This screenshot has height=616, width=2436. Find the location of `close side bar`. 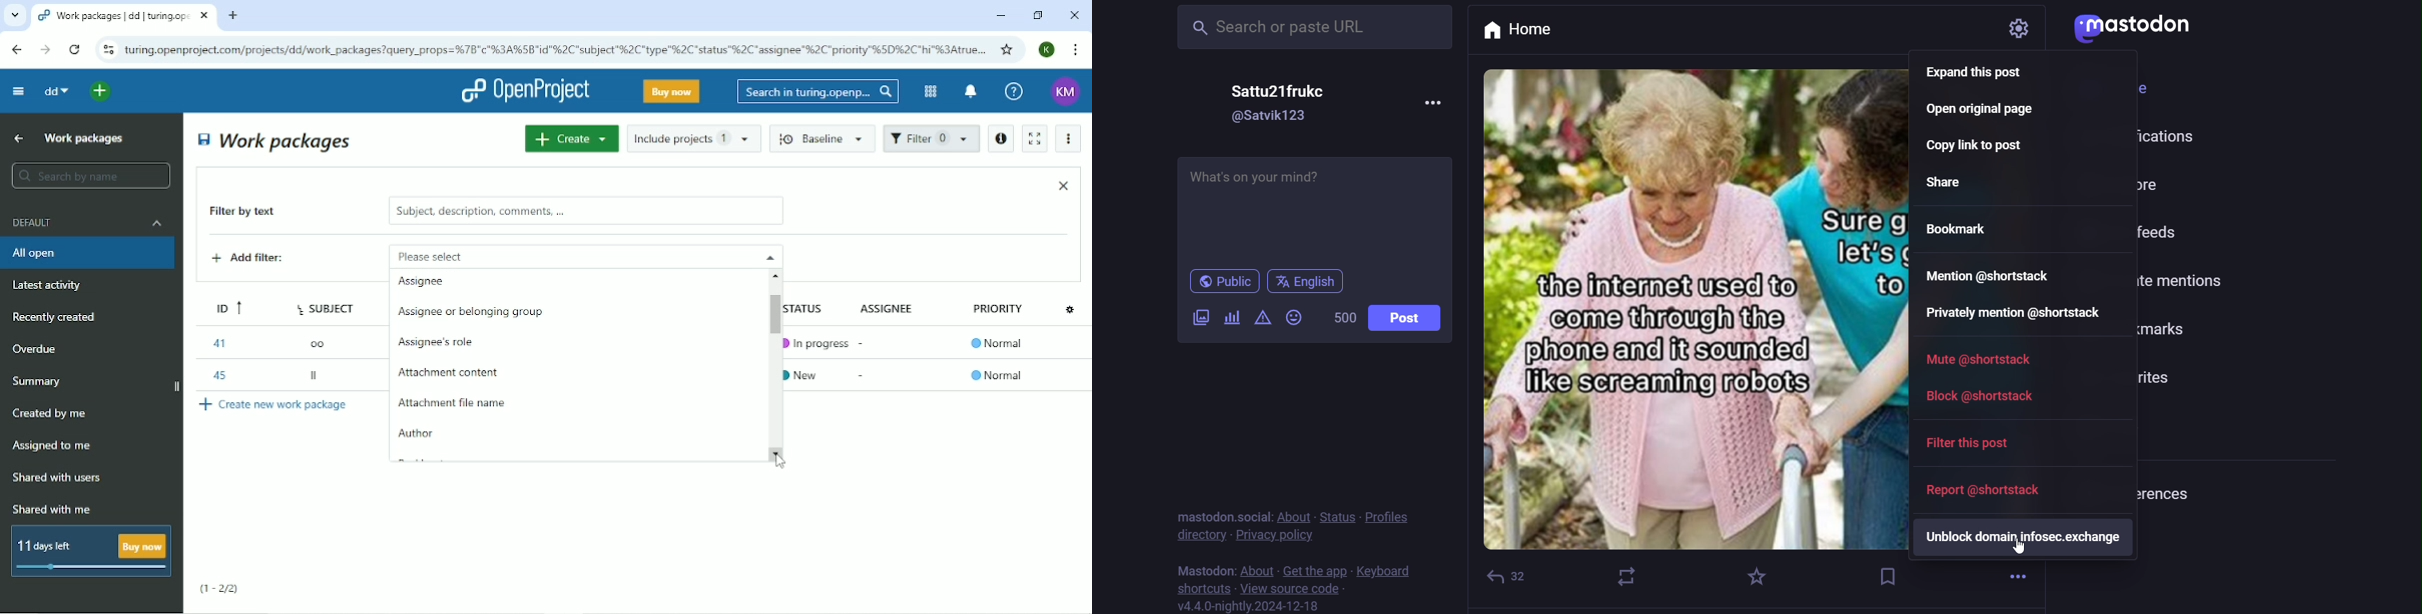

close side bar is located at coordinates (175, 388).